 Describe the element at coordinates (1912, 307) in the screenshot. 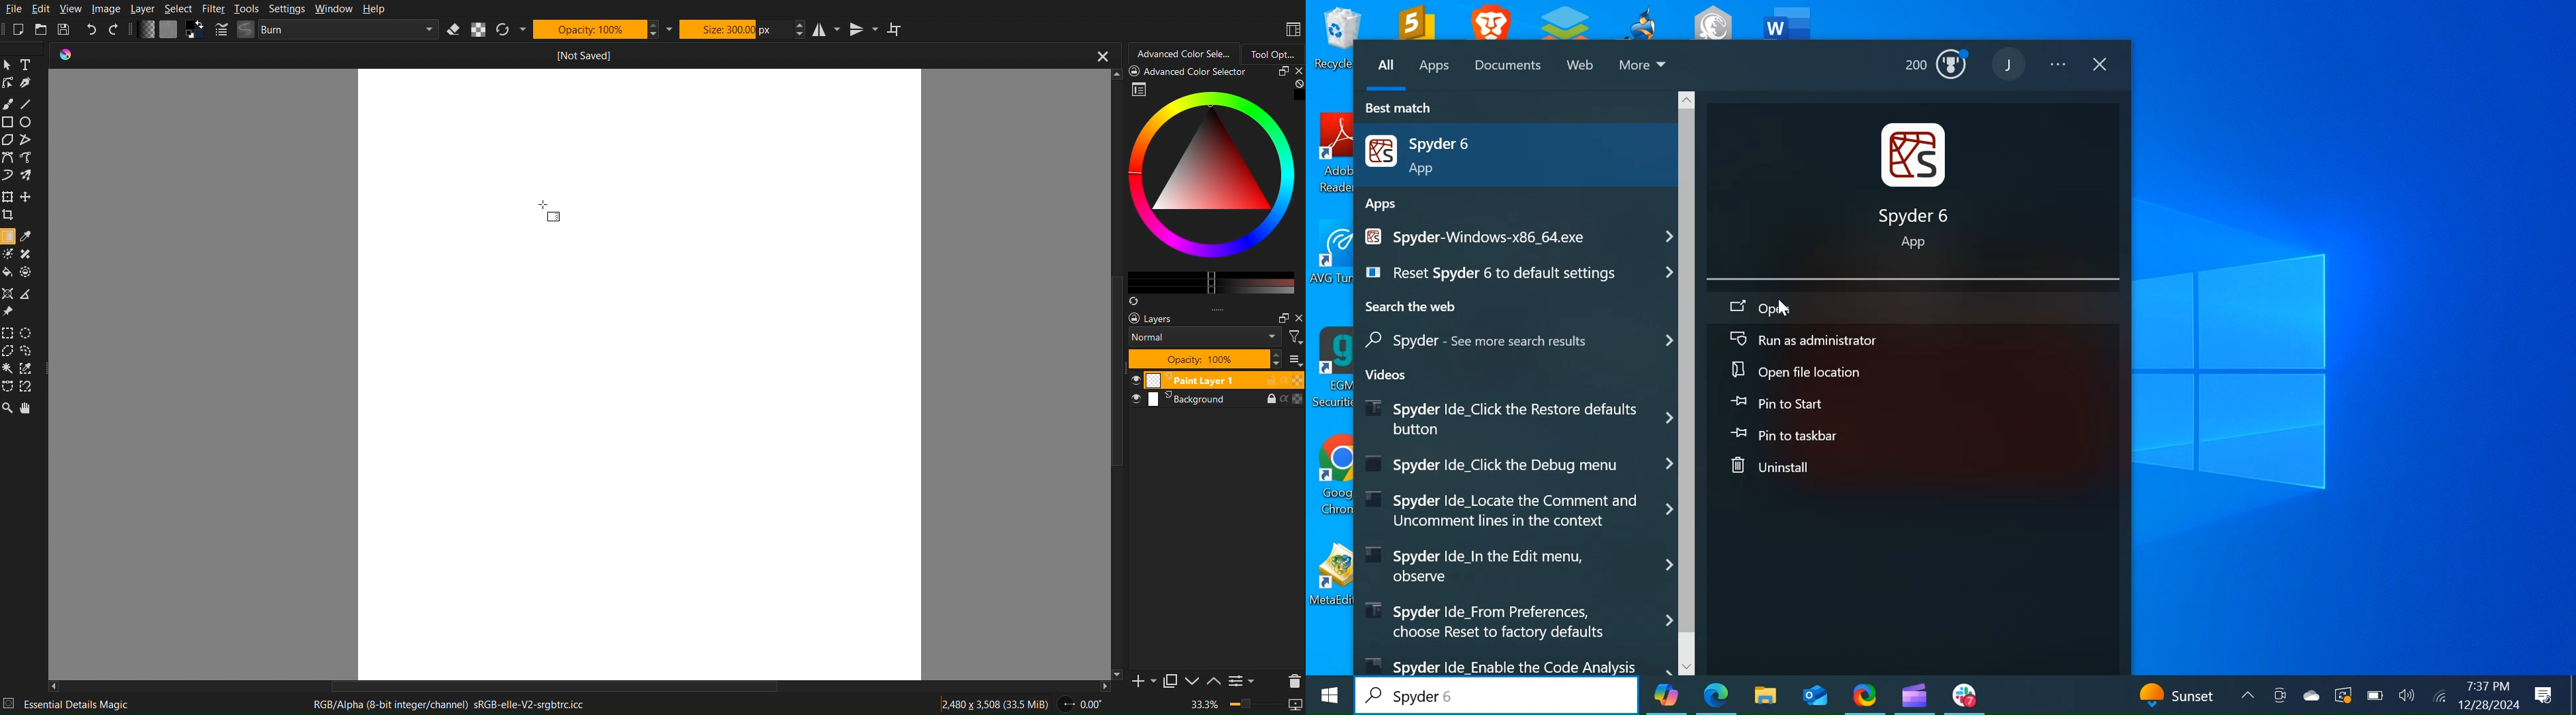

I see `Open` at that location.